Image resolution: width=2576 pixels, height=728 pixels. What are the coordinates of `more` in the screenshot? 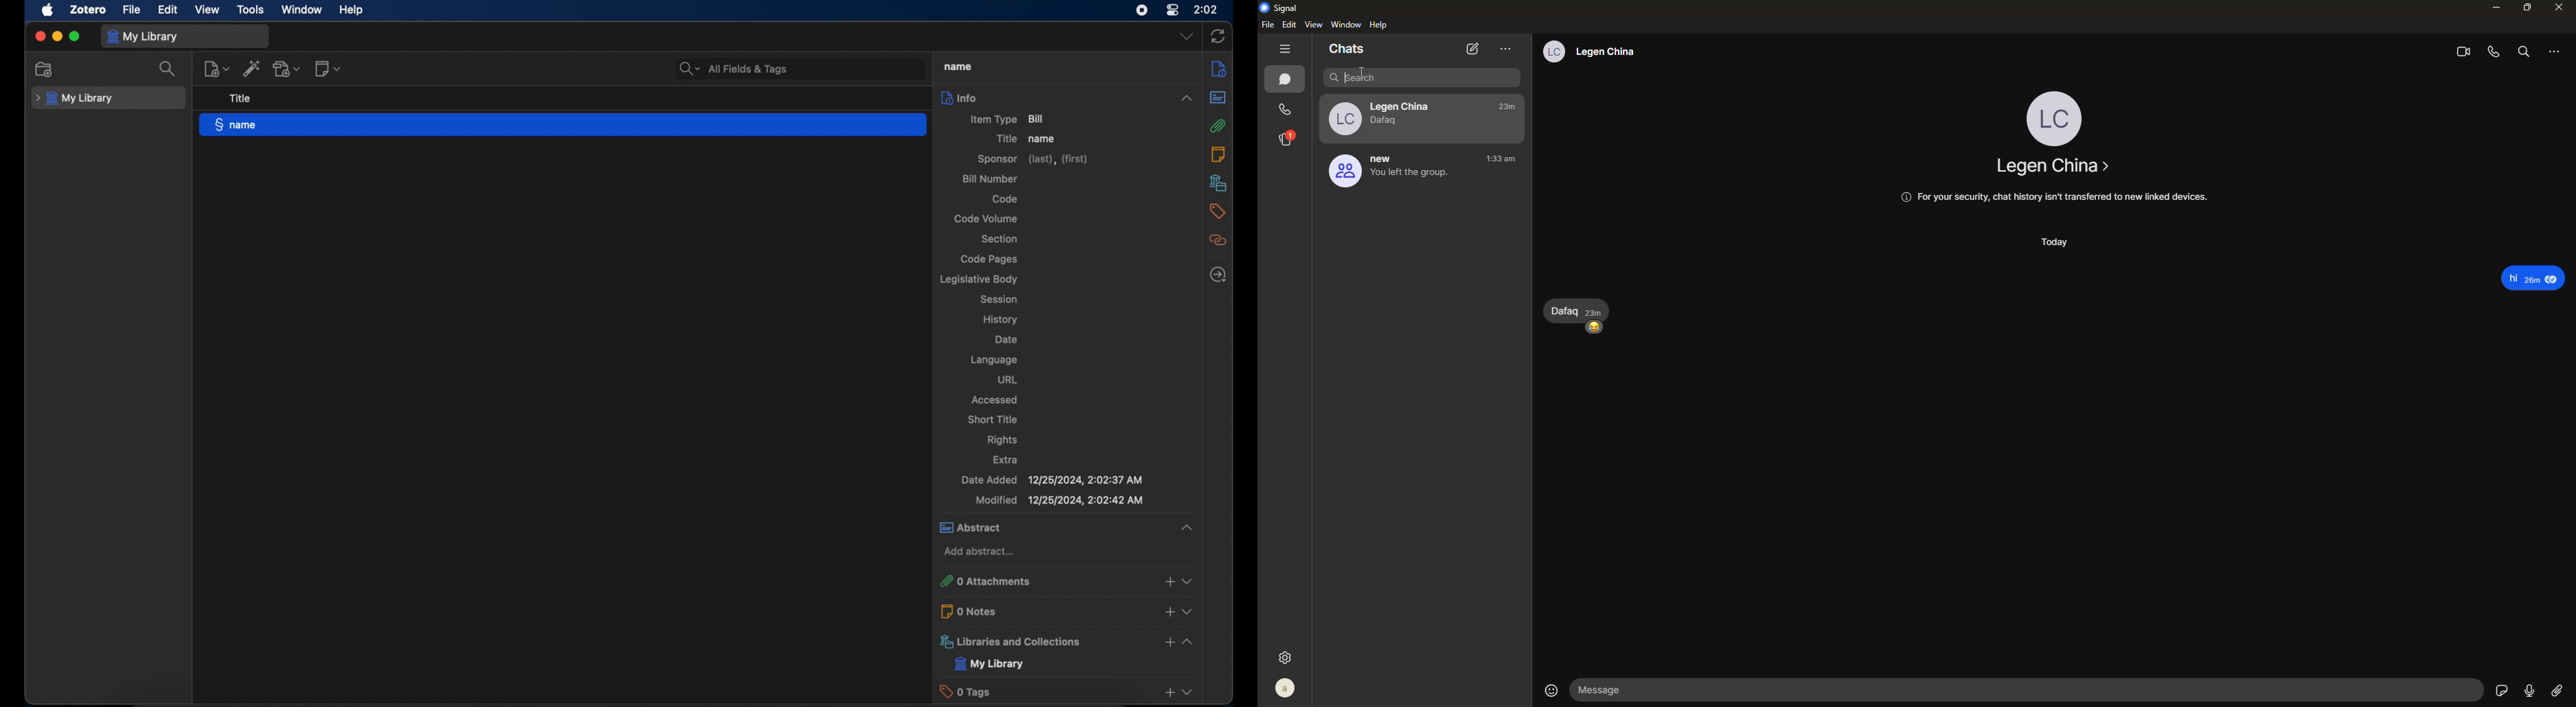 It's located at (2553, 53).